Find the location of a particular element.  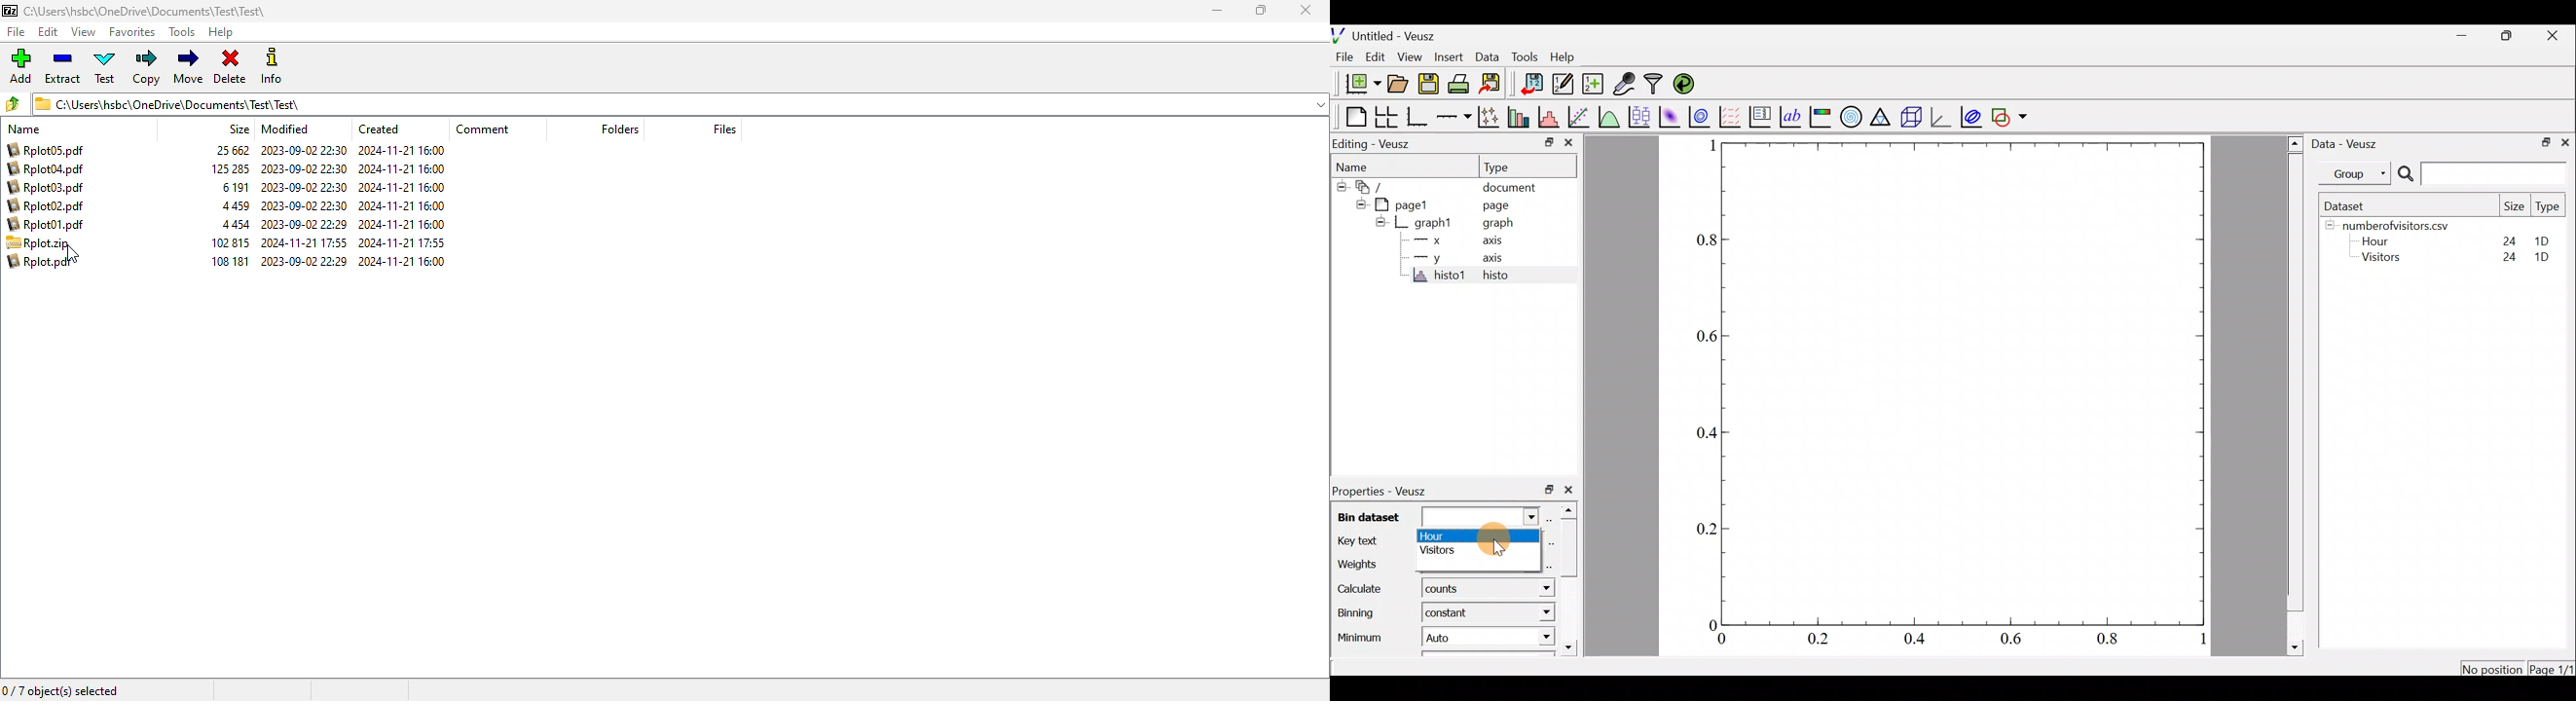

0.4 is located at coordinates (1708, 430).